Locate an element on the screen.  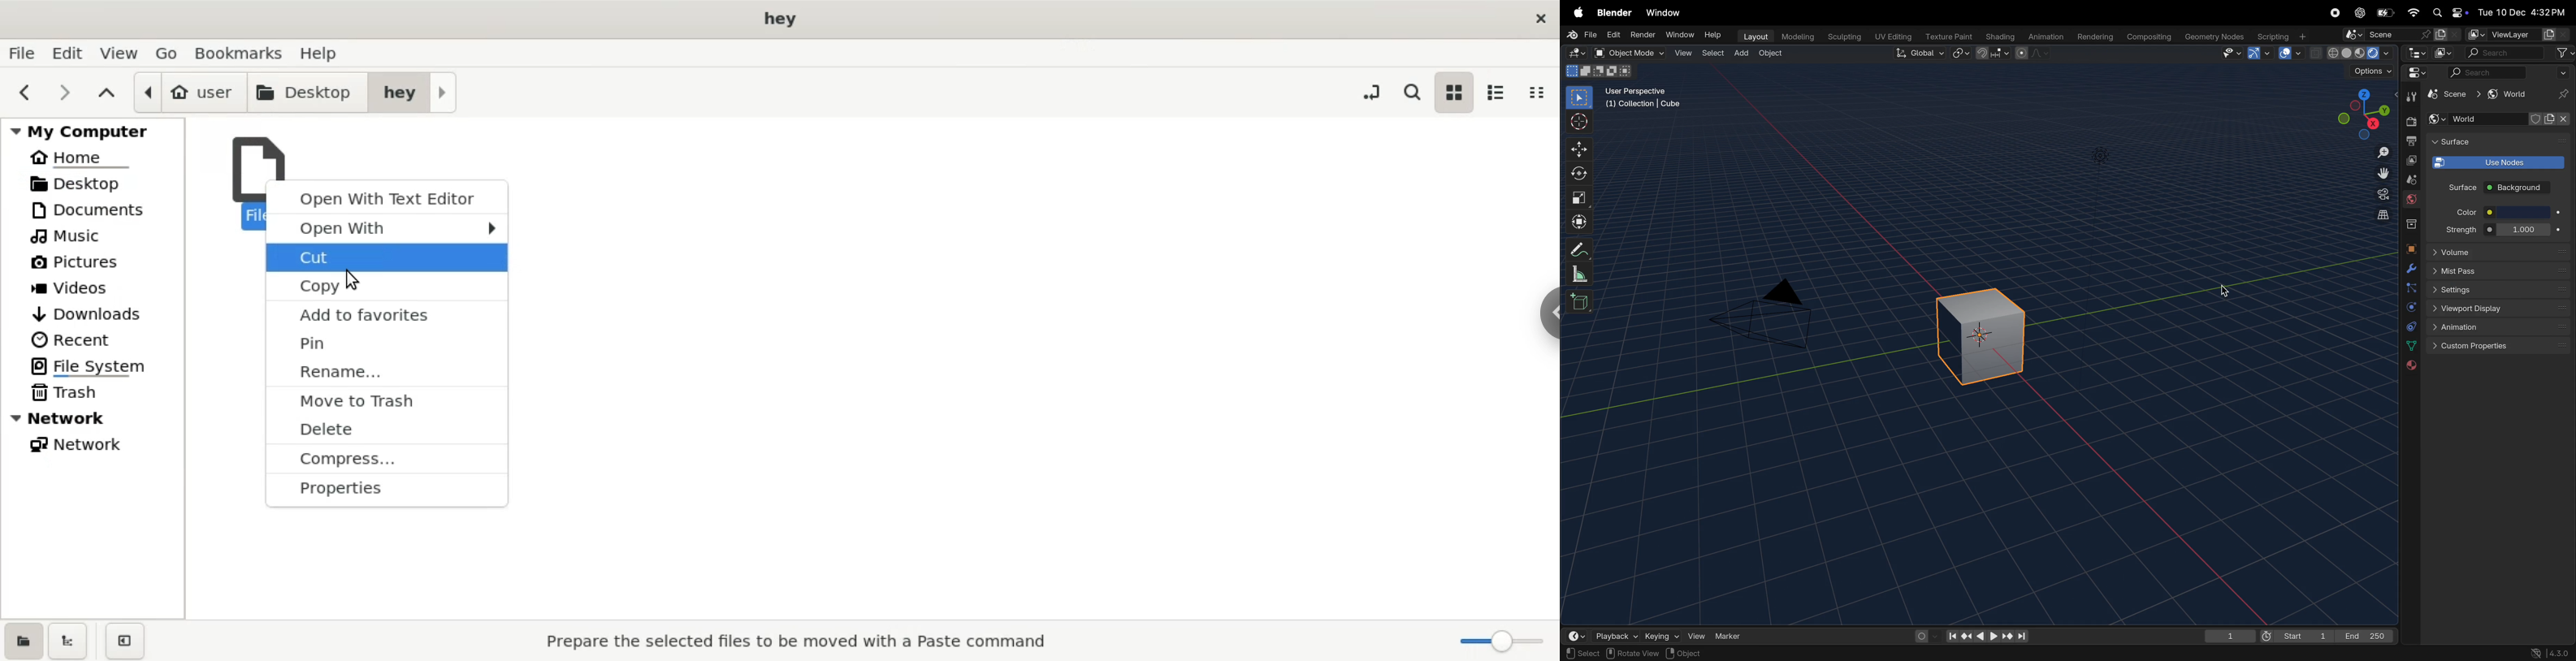
scene is located at coordinates (2401, 34).